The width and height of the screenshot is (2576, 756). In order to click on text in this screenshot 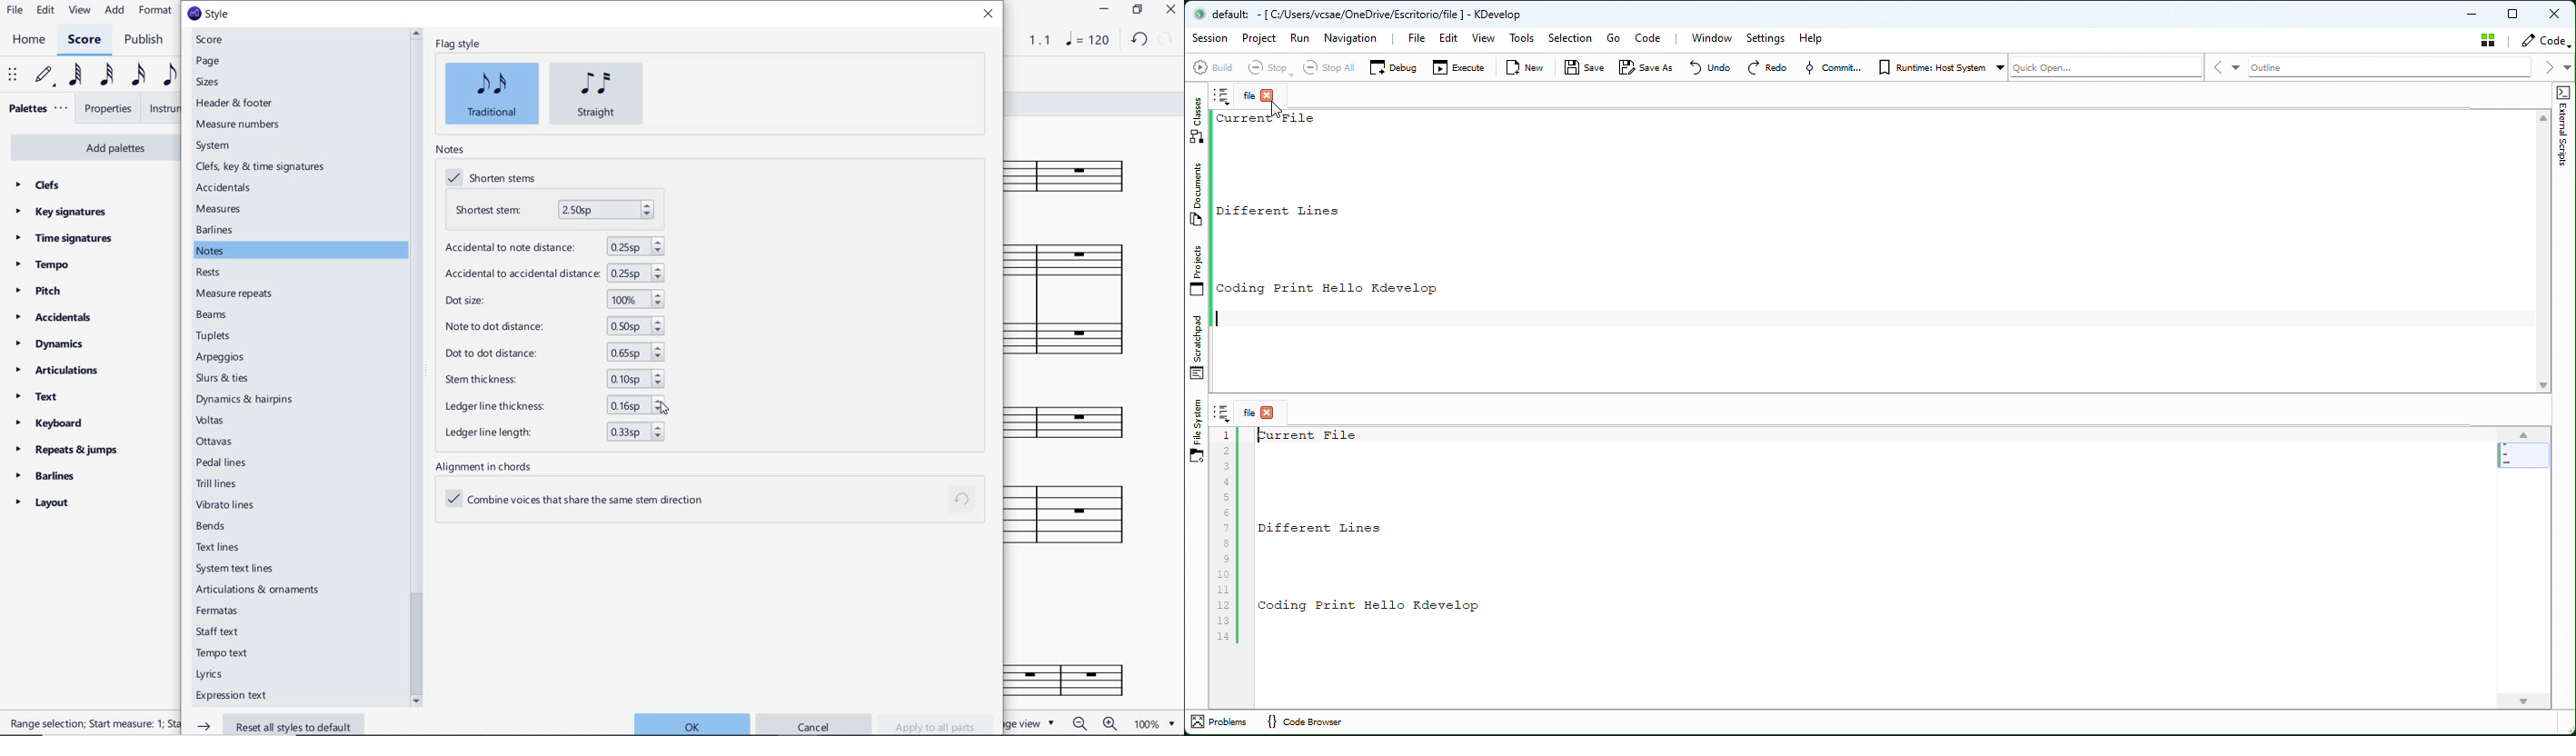, I will do `click(37, 397)`.